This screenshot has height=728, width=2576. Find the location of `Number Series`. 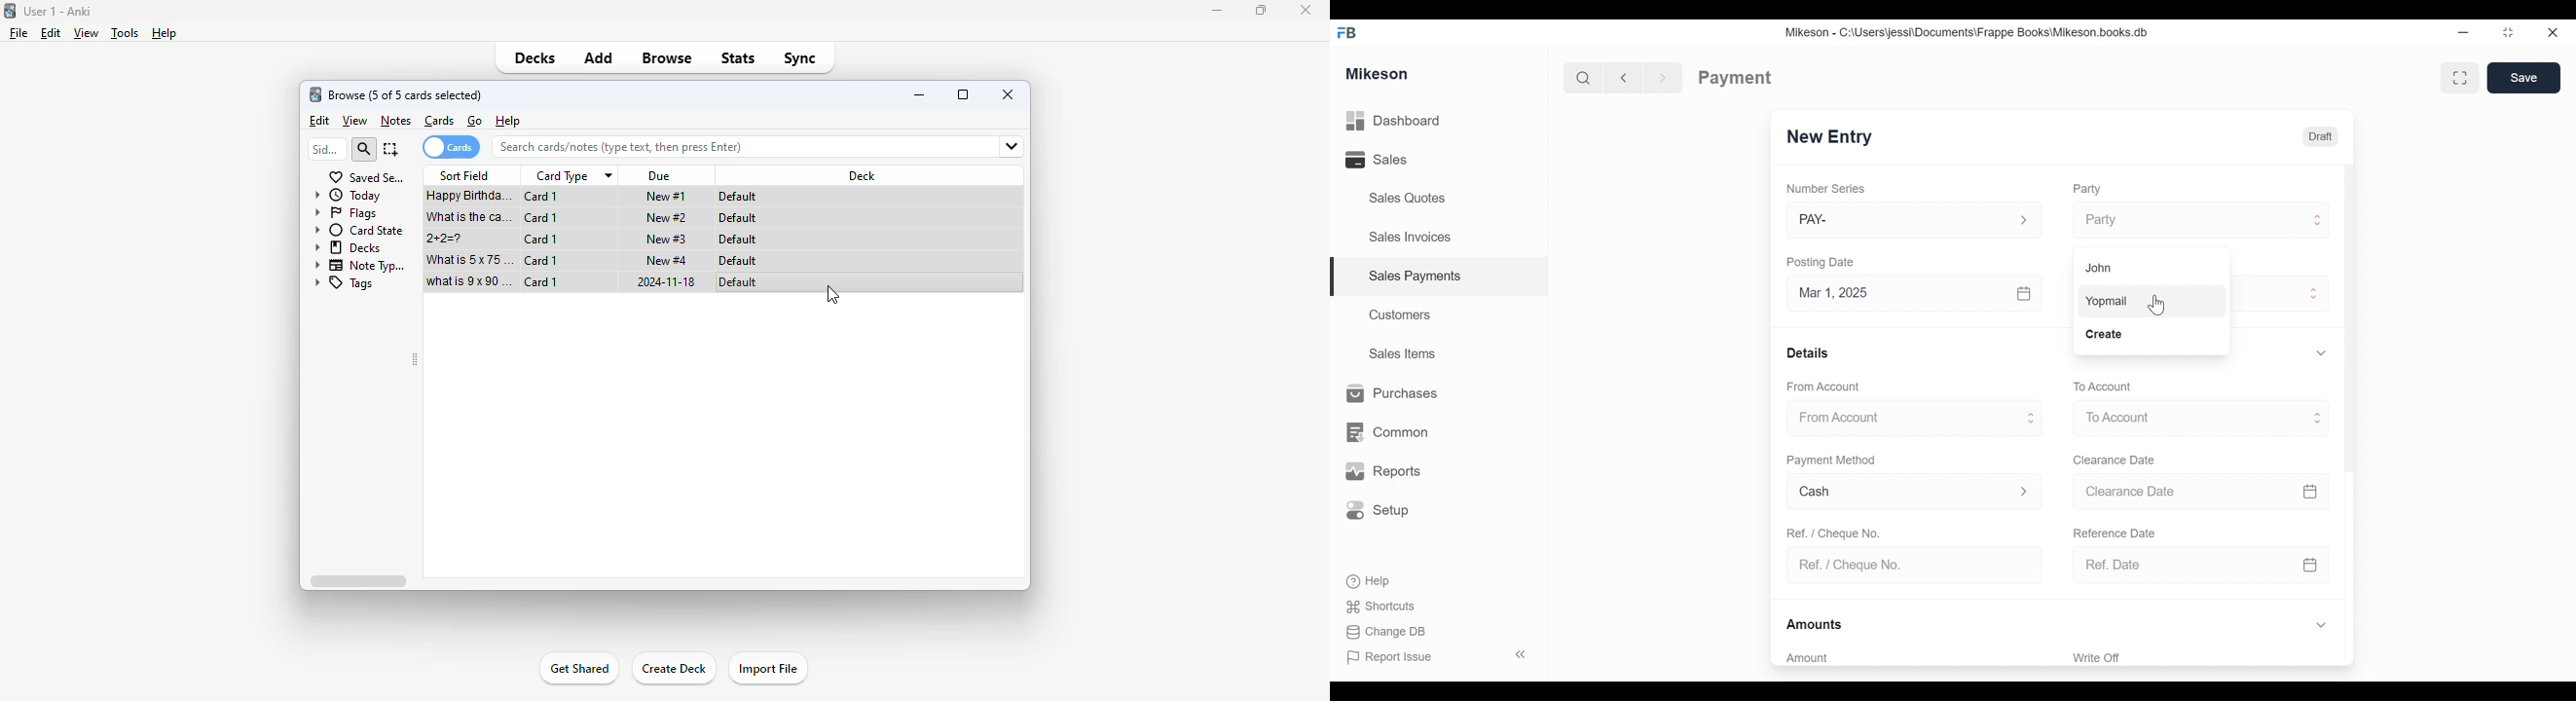

Number Series is located at coordinates (1828, 189).